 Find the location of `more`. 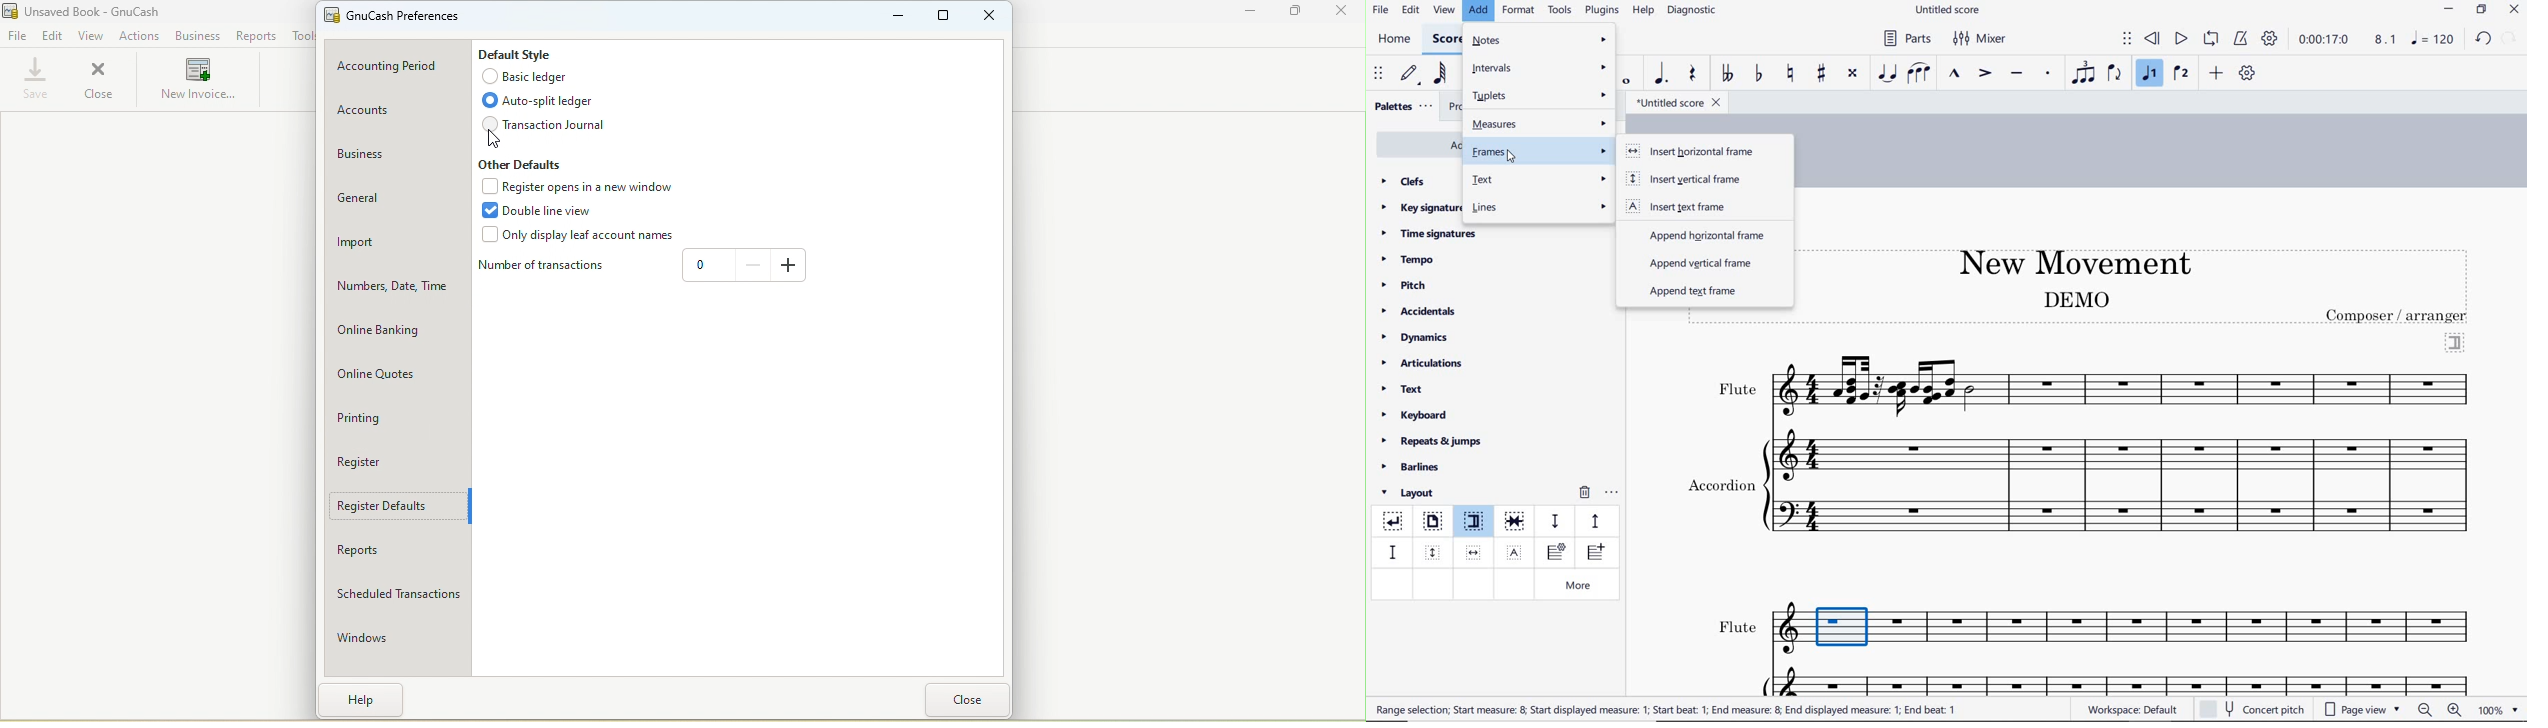

more is located at coordinates (1581, 586).